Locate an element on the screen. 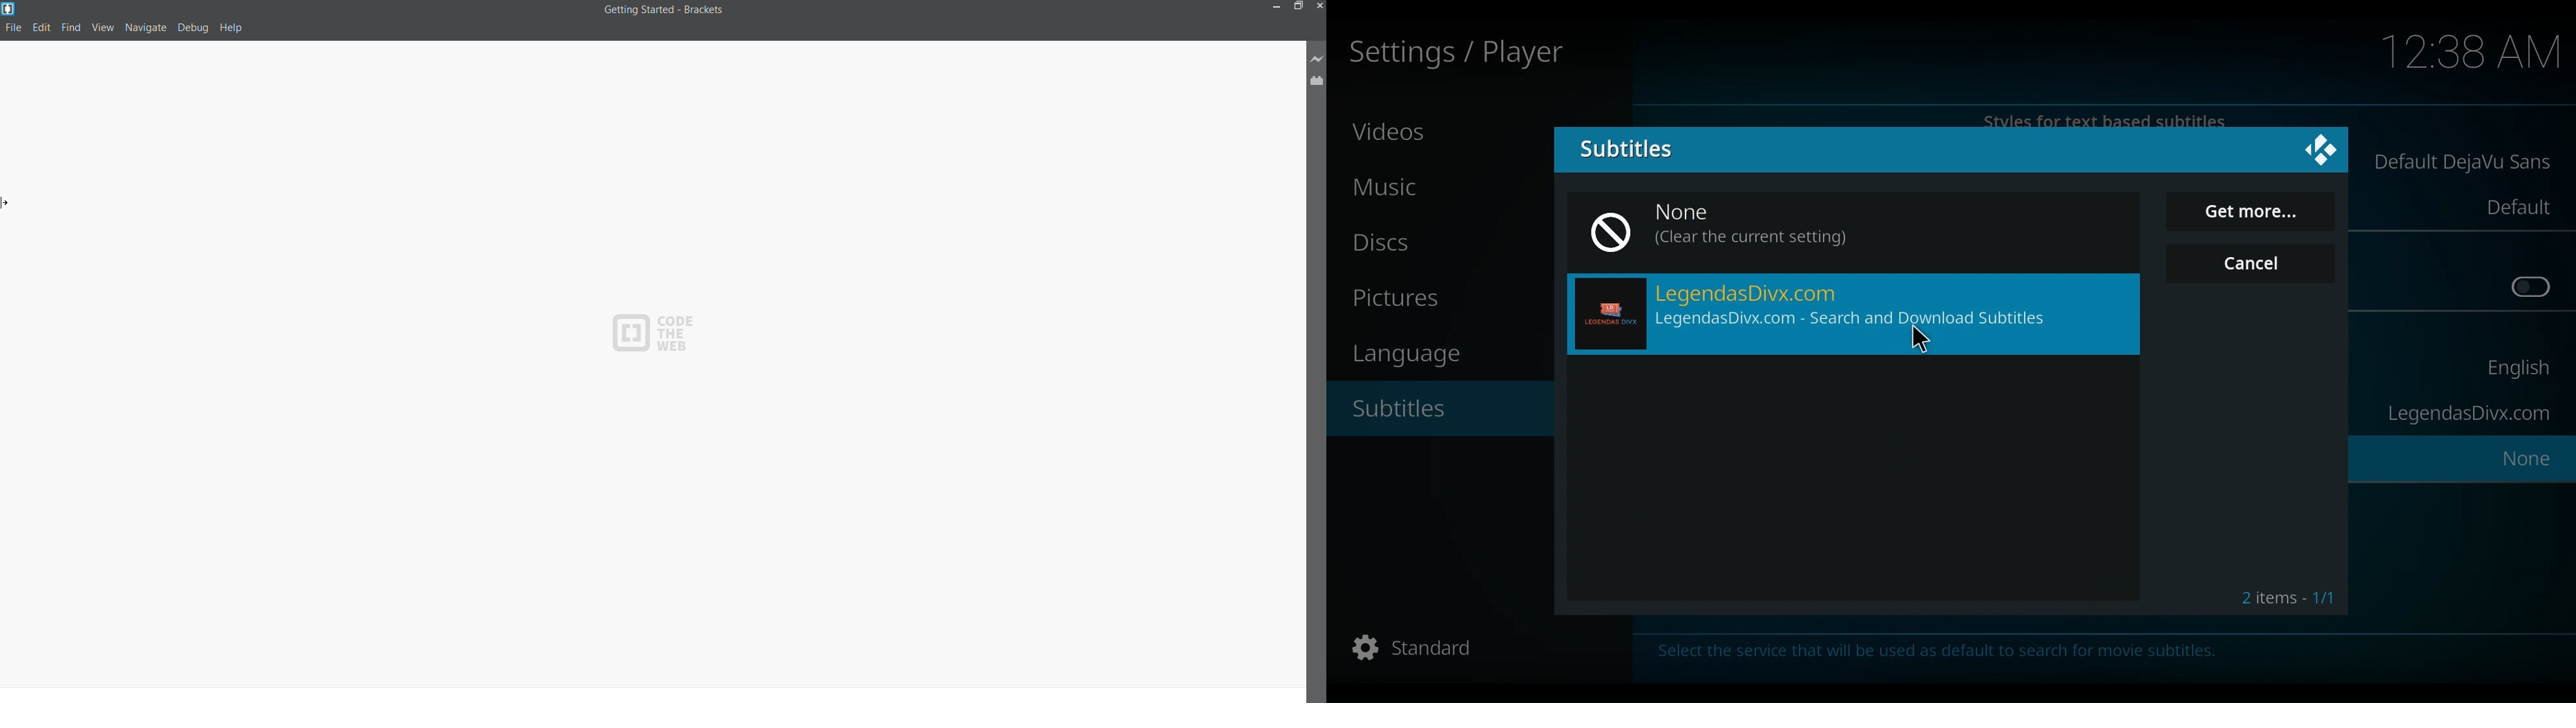 Image resolution: width=2576 pixels, height=728 pixels. language is located at coordinates (1414, 355).